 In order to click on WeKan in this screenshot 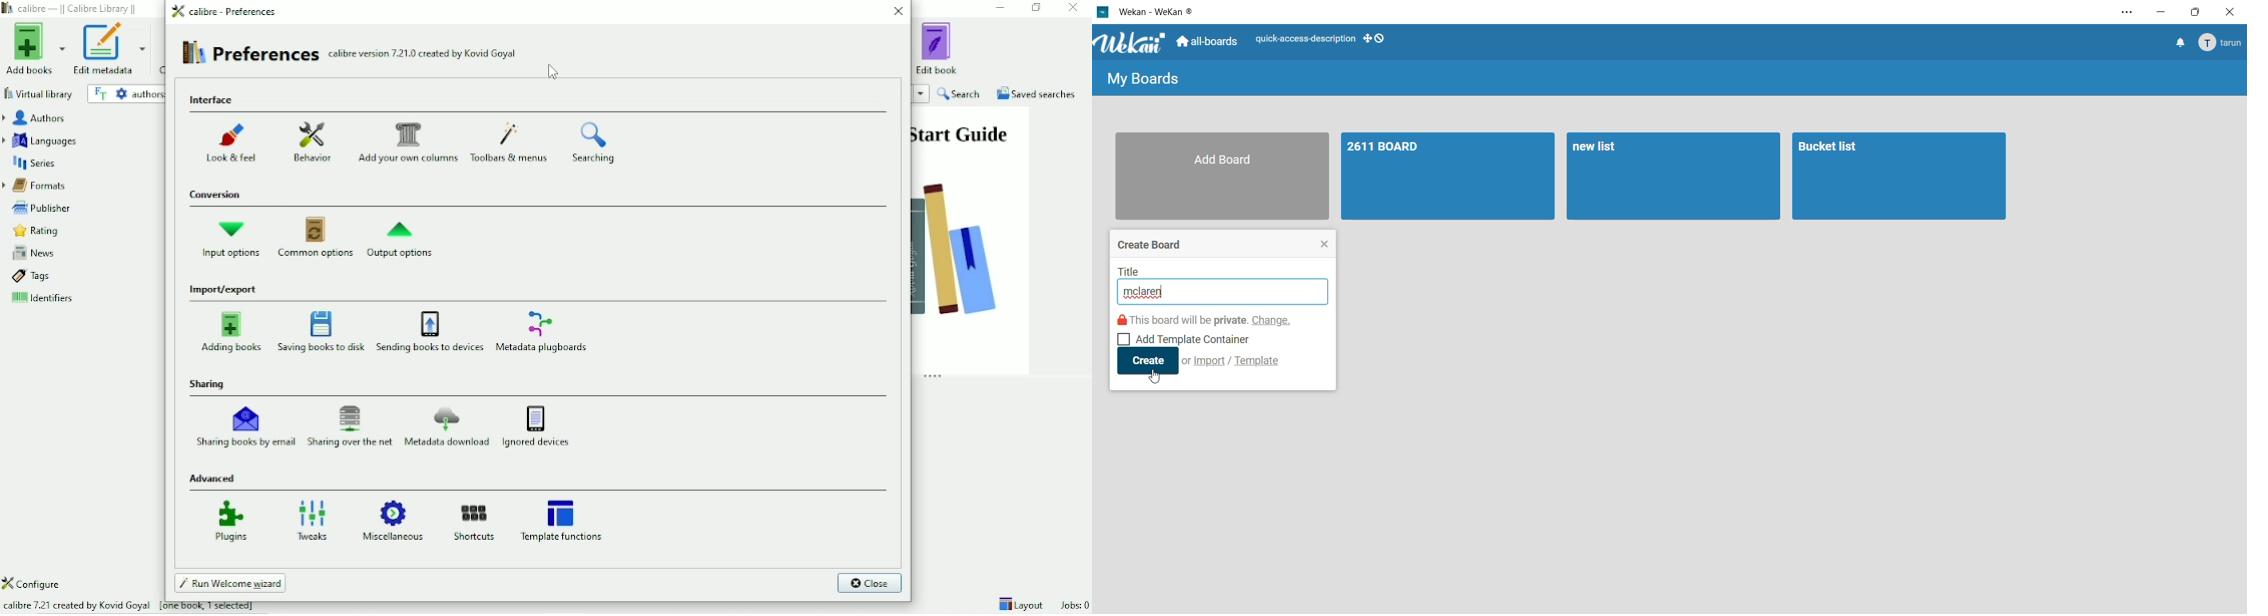, I will do `click(1129, 43)`.